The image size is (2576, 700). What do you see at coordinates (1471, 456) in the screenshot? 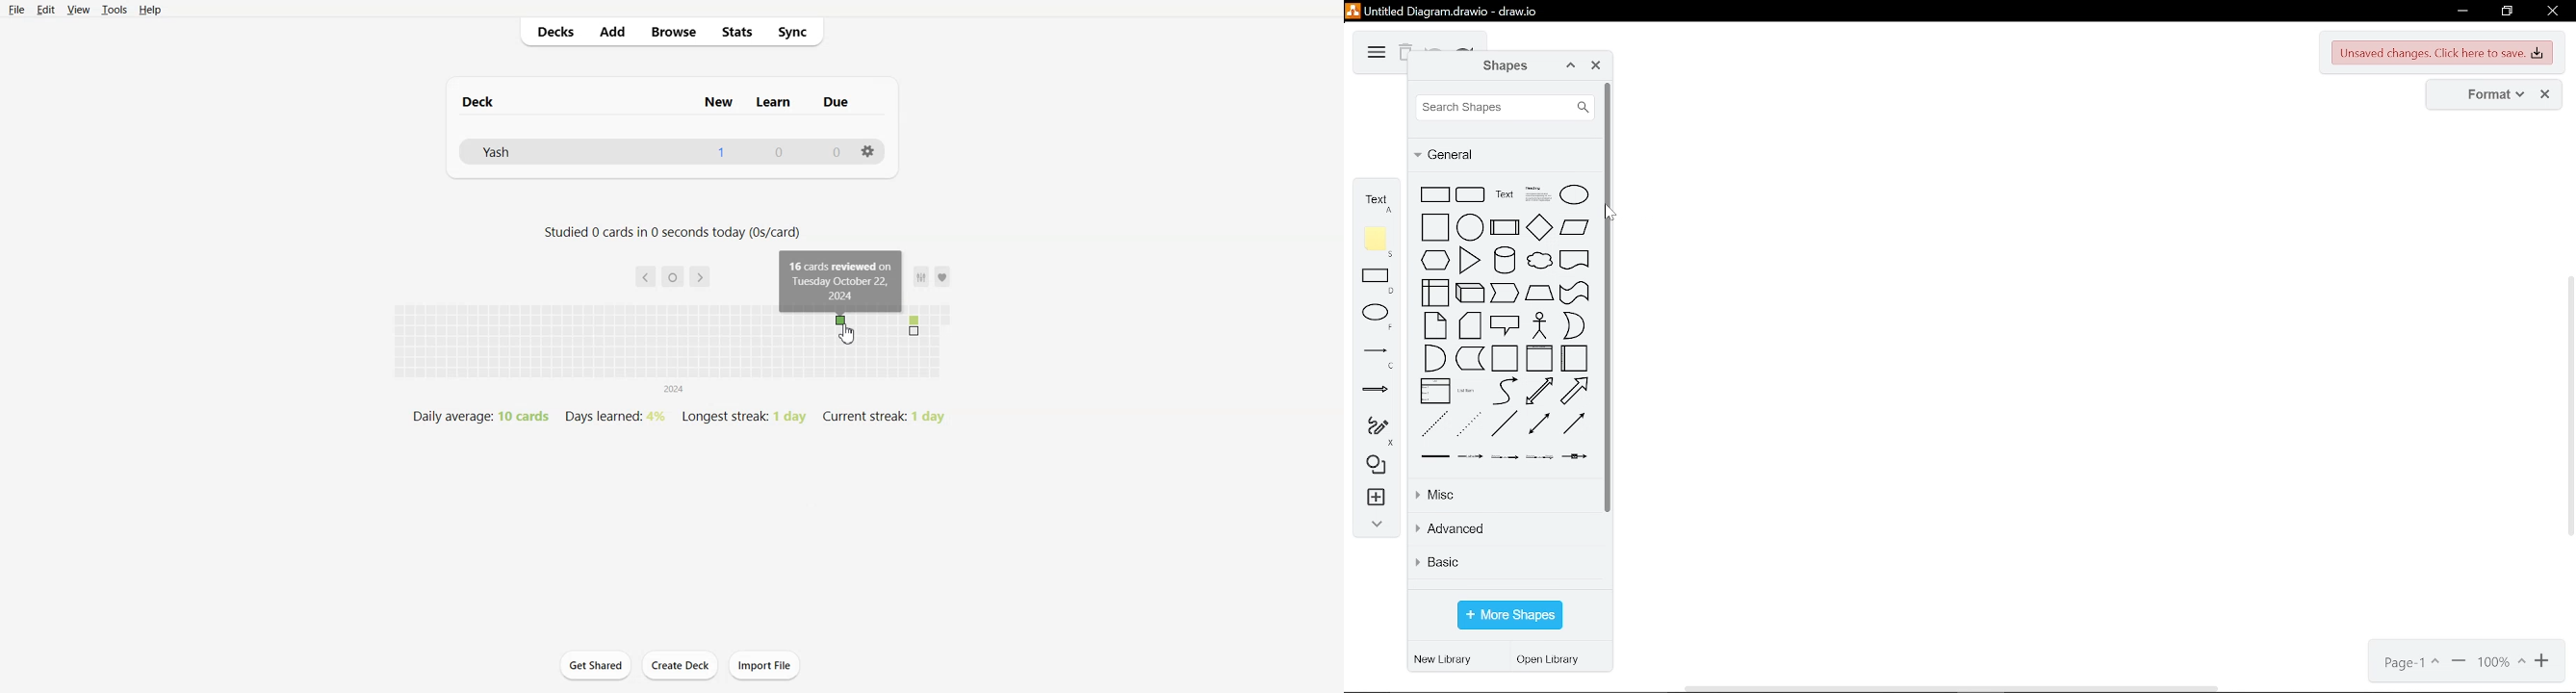
I see `connector with label` at bounding box center [1471, 456].